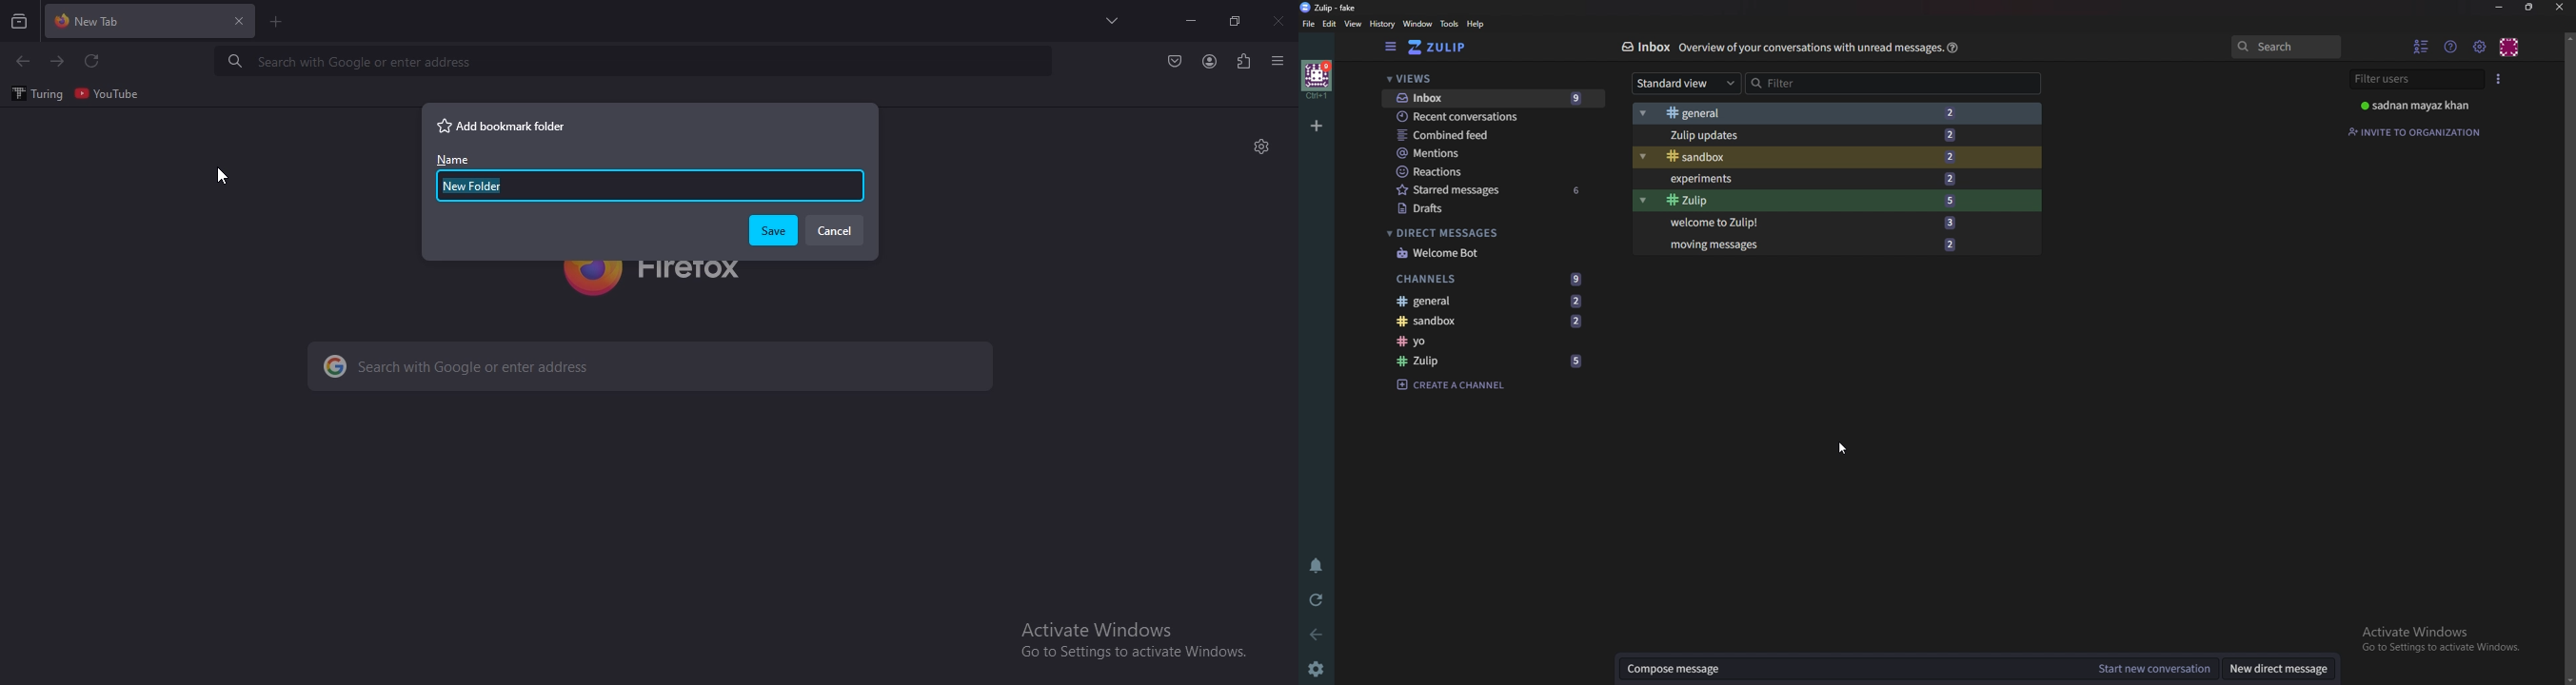  What do you see at coordinates (93, 62) in the screenshot?
I see `refresh` at bounding box center [93, 62].